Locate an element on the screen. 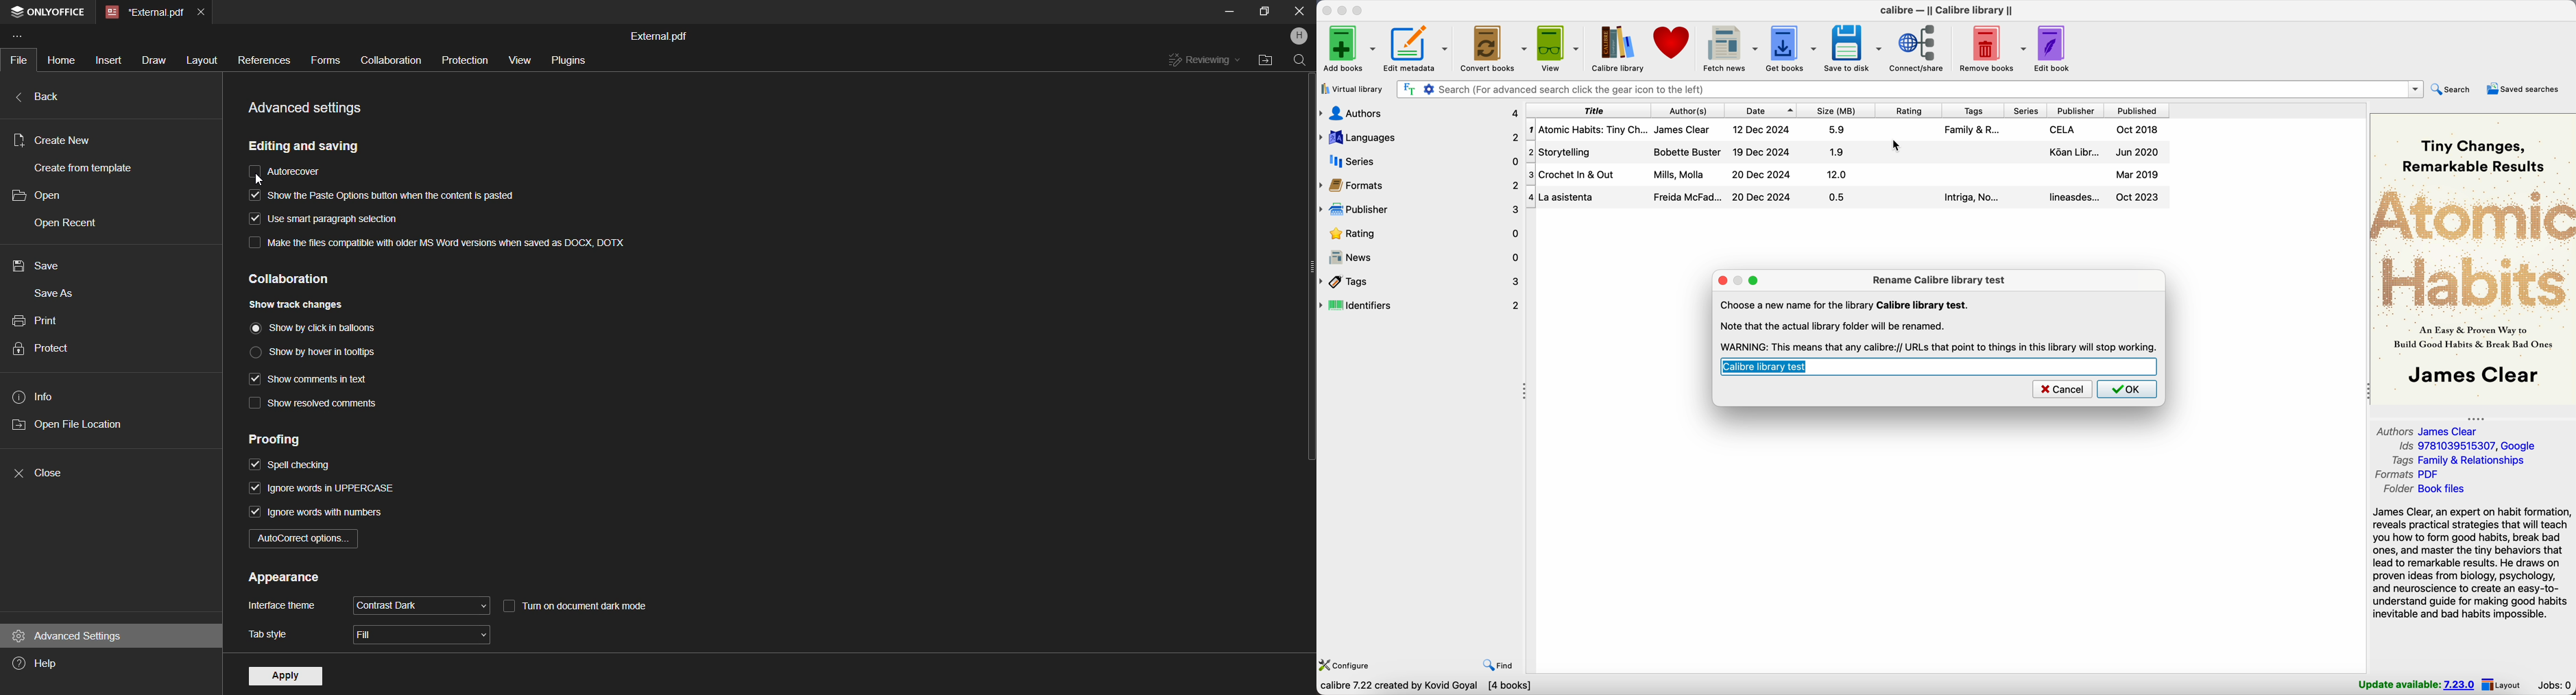 The image size is (2576, 700). folder Book files is located at coordinates (2435, 488).